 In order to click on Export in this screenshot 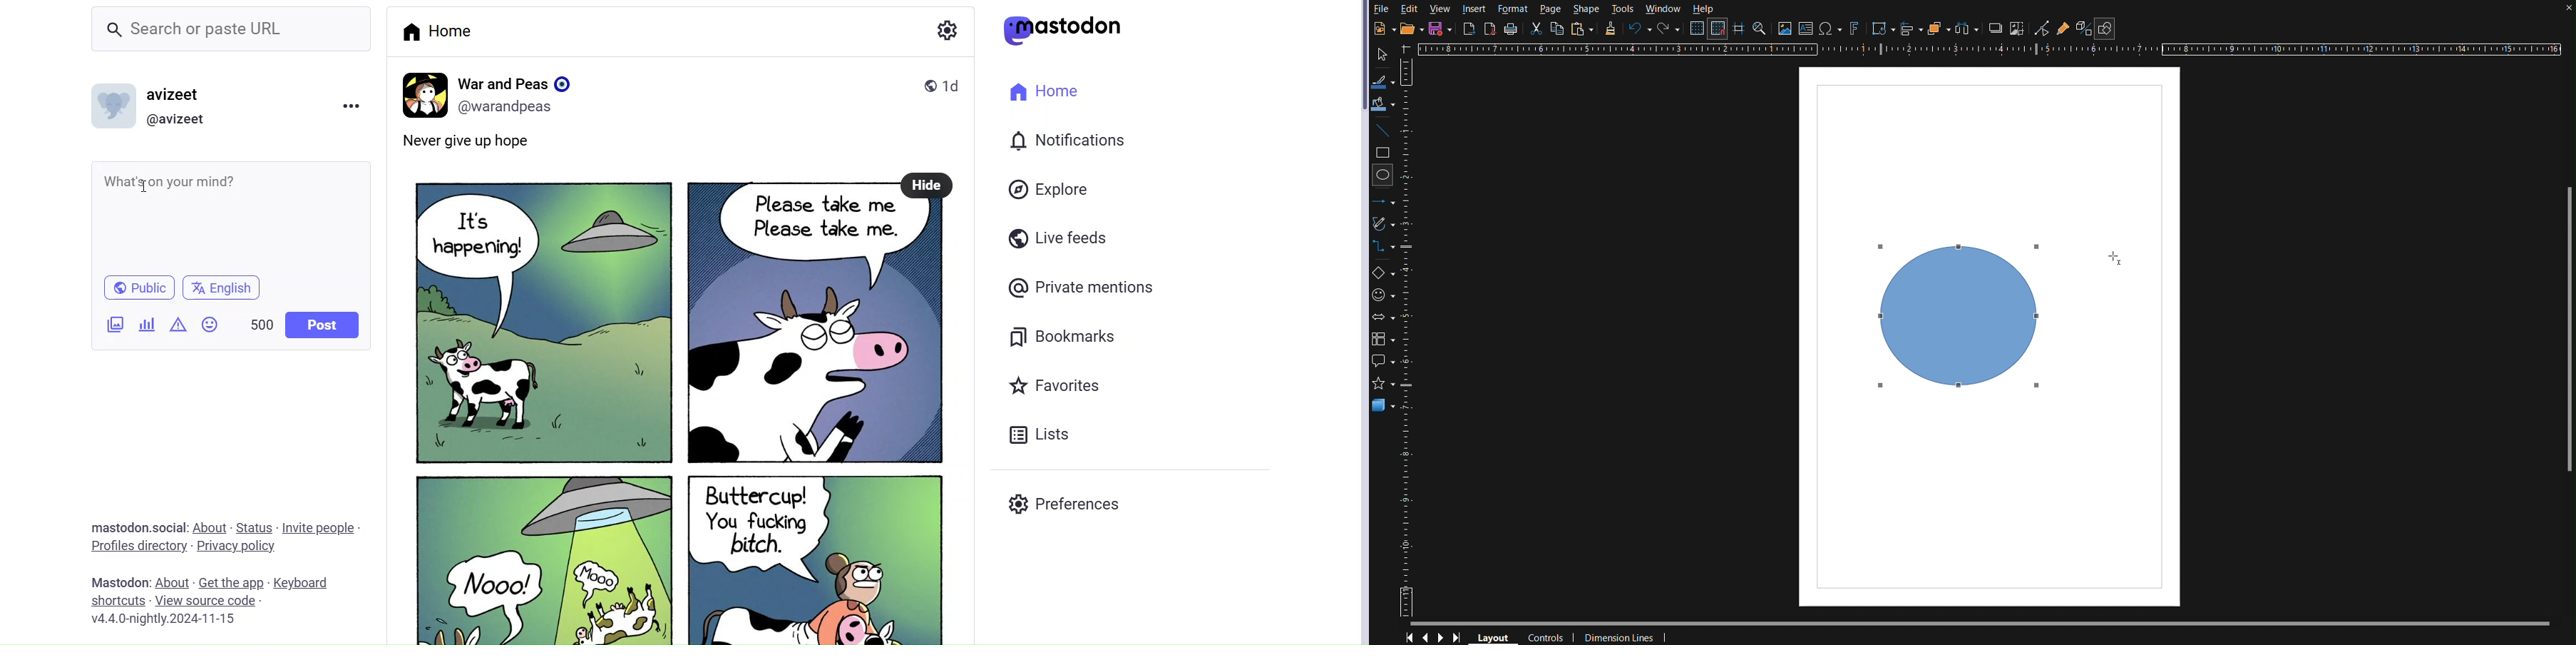, I will do `click(1469, 29)`.